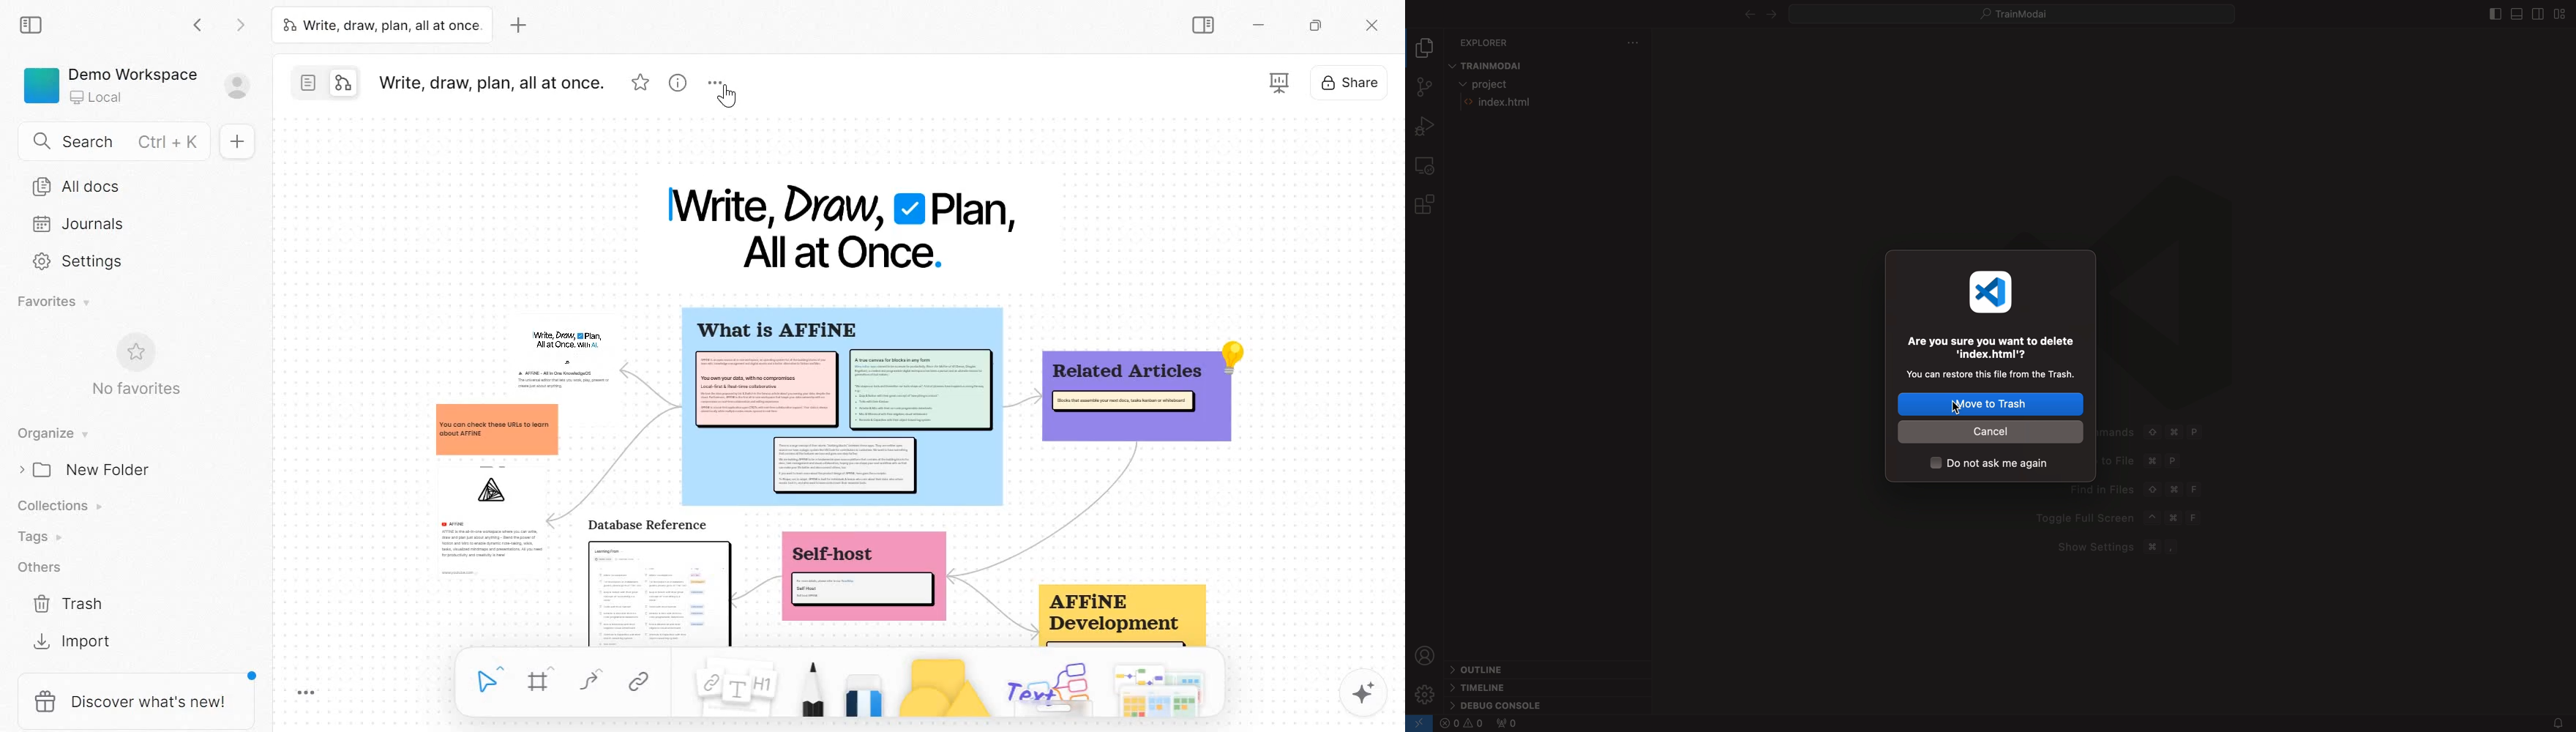 This screenshot has width=2576, height=756. Describe the element at coordinates (136, 391) in the screenshot. I see `No favorites` at that location.